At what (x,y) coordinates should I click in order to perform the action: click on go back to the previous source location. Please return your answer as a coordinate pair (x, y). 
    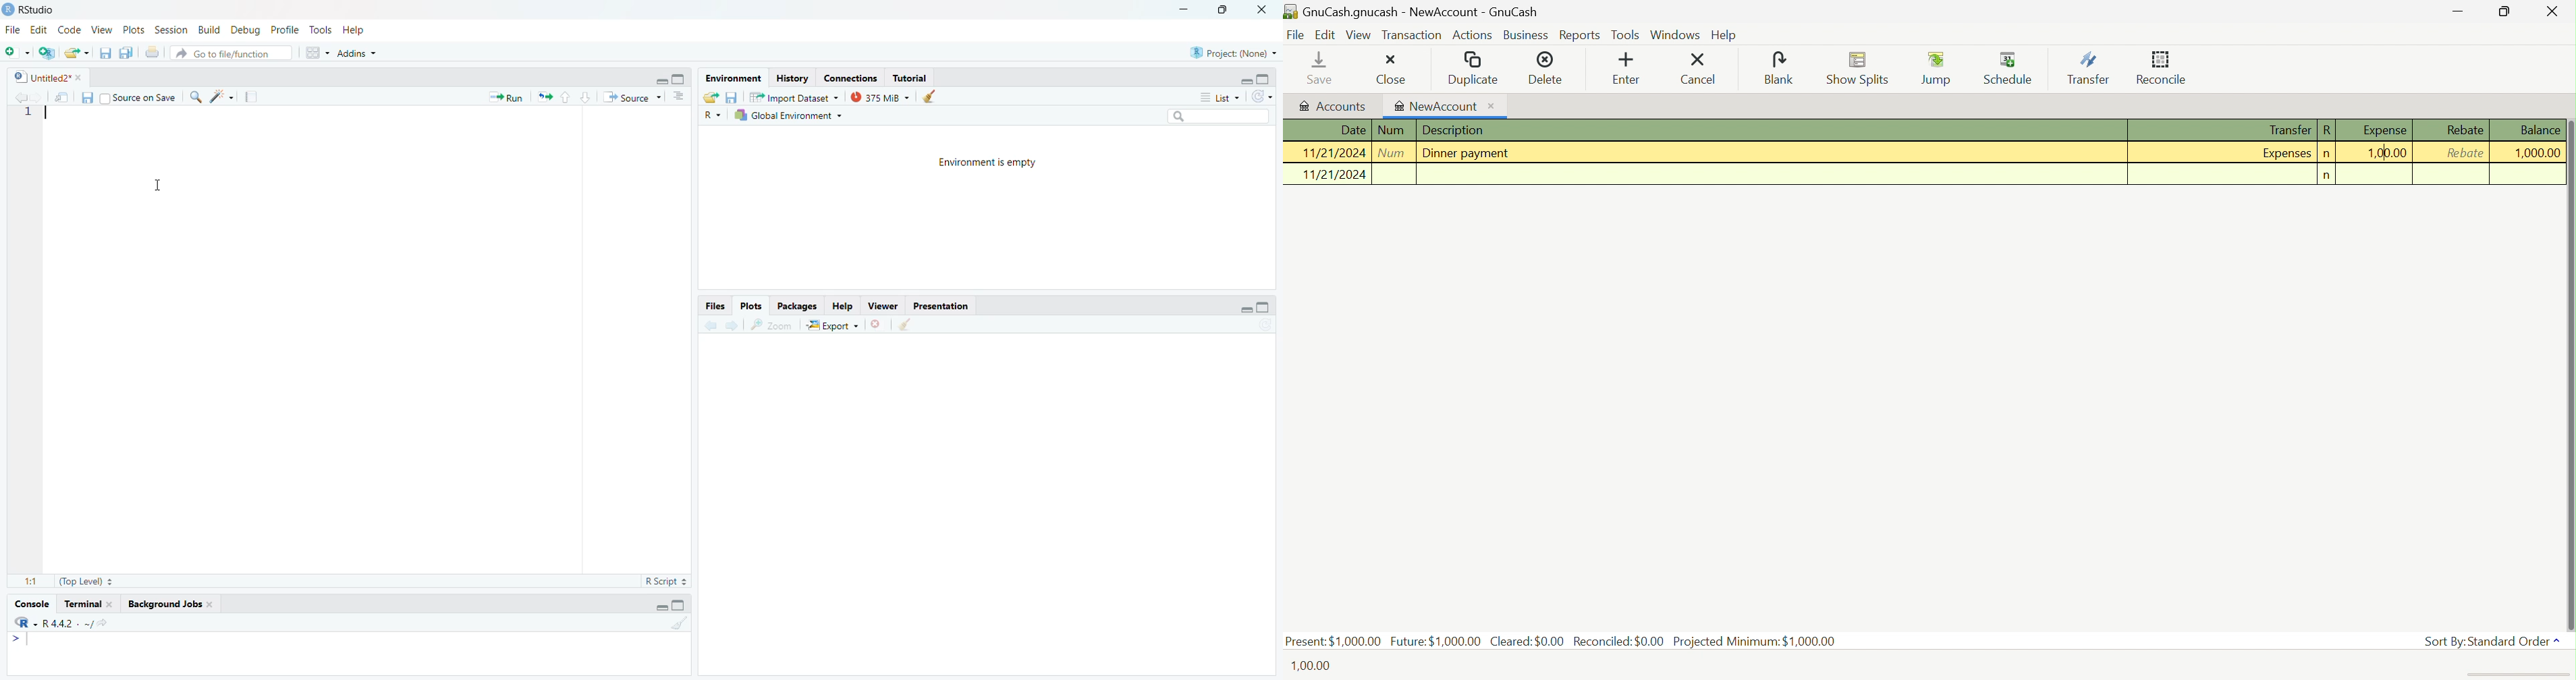
    Looking at the image, I should click on (17, 97).